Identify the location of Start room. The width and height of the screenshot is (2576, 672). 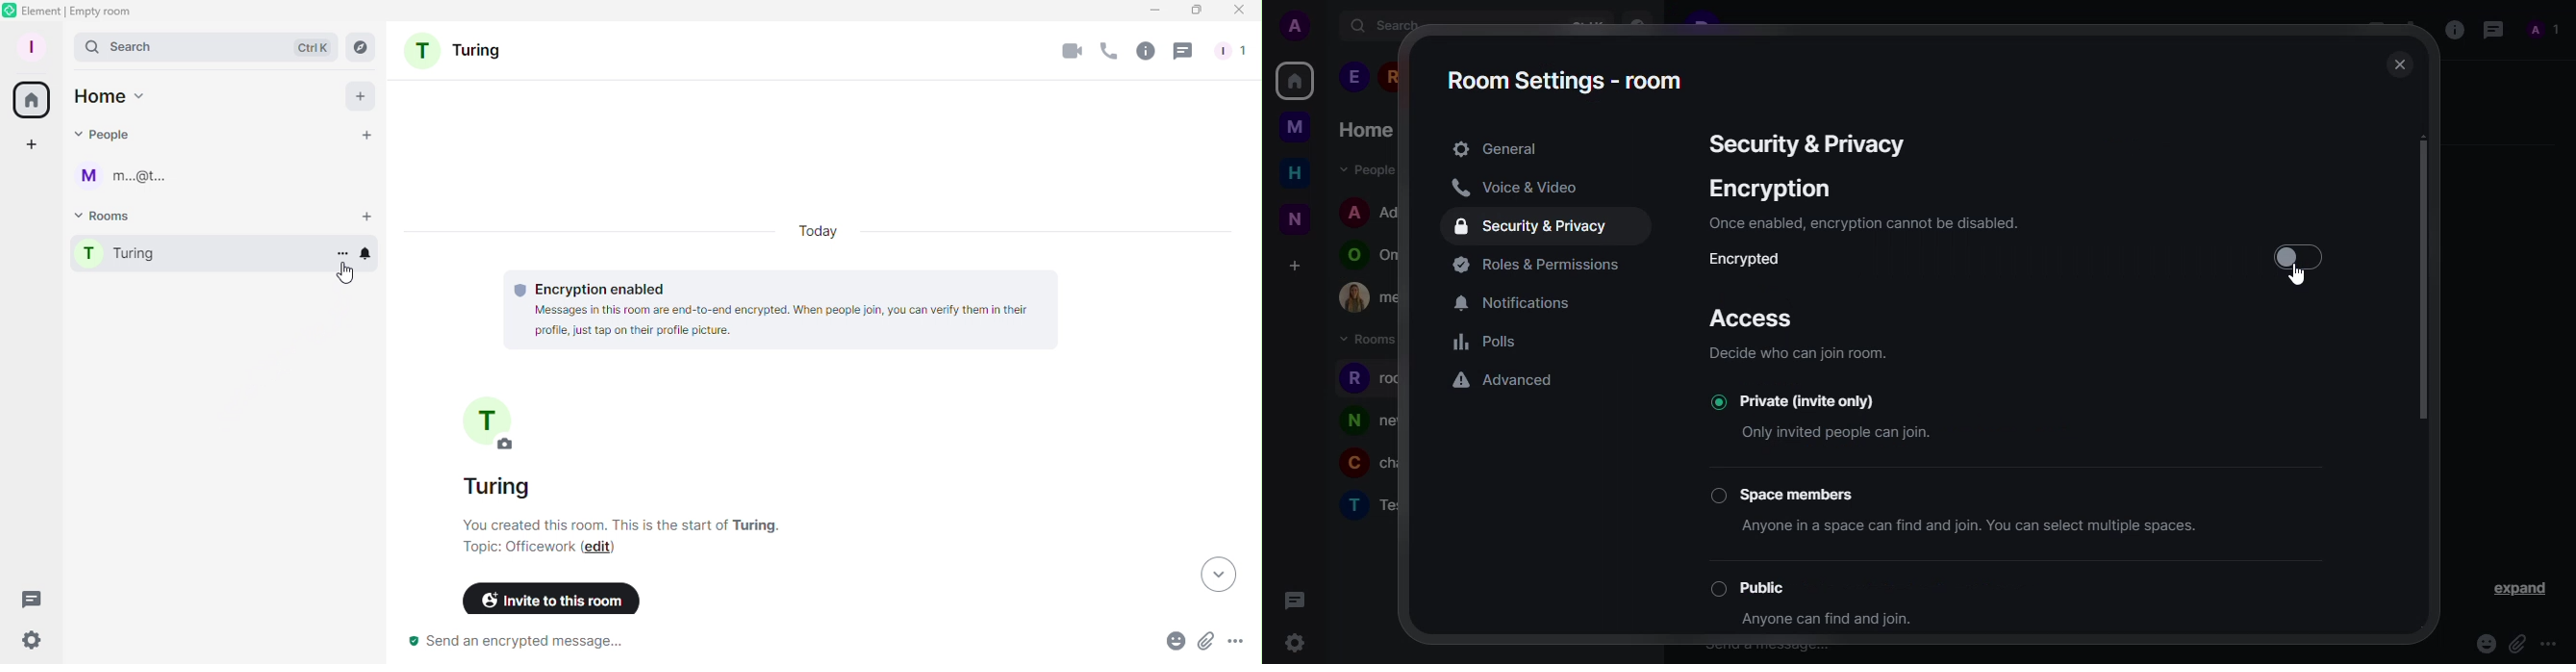
(369, 215).